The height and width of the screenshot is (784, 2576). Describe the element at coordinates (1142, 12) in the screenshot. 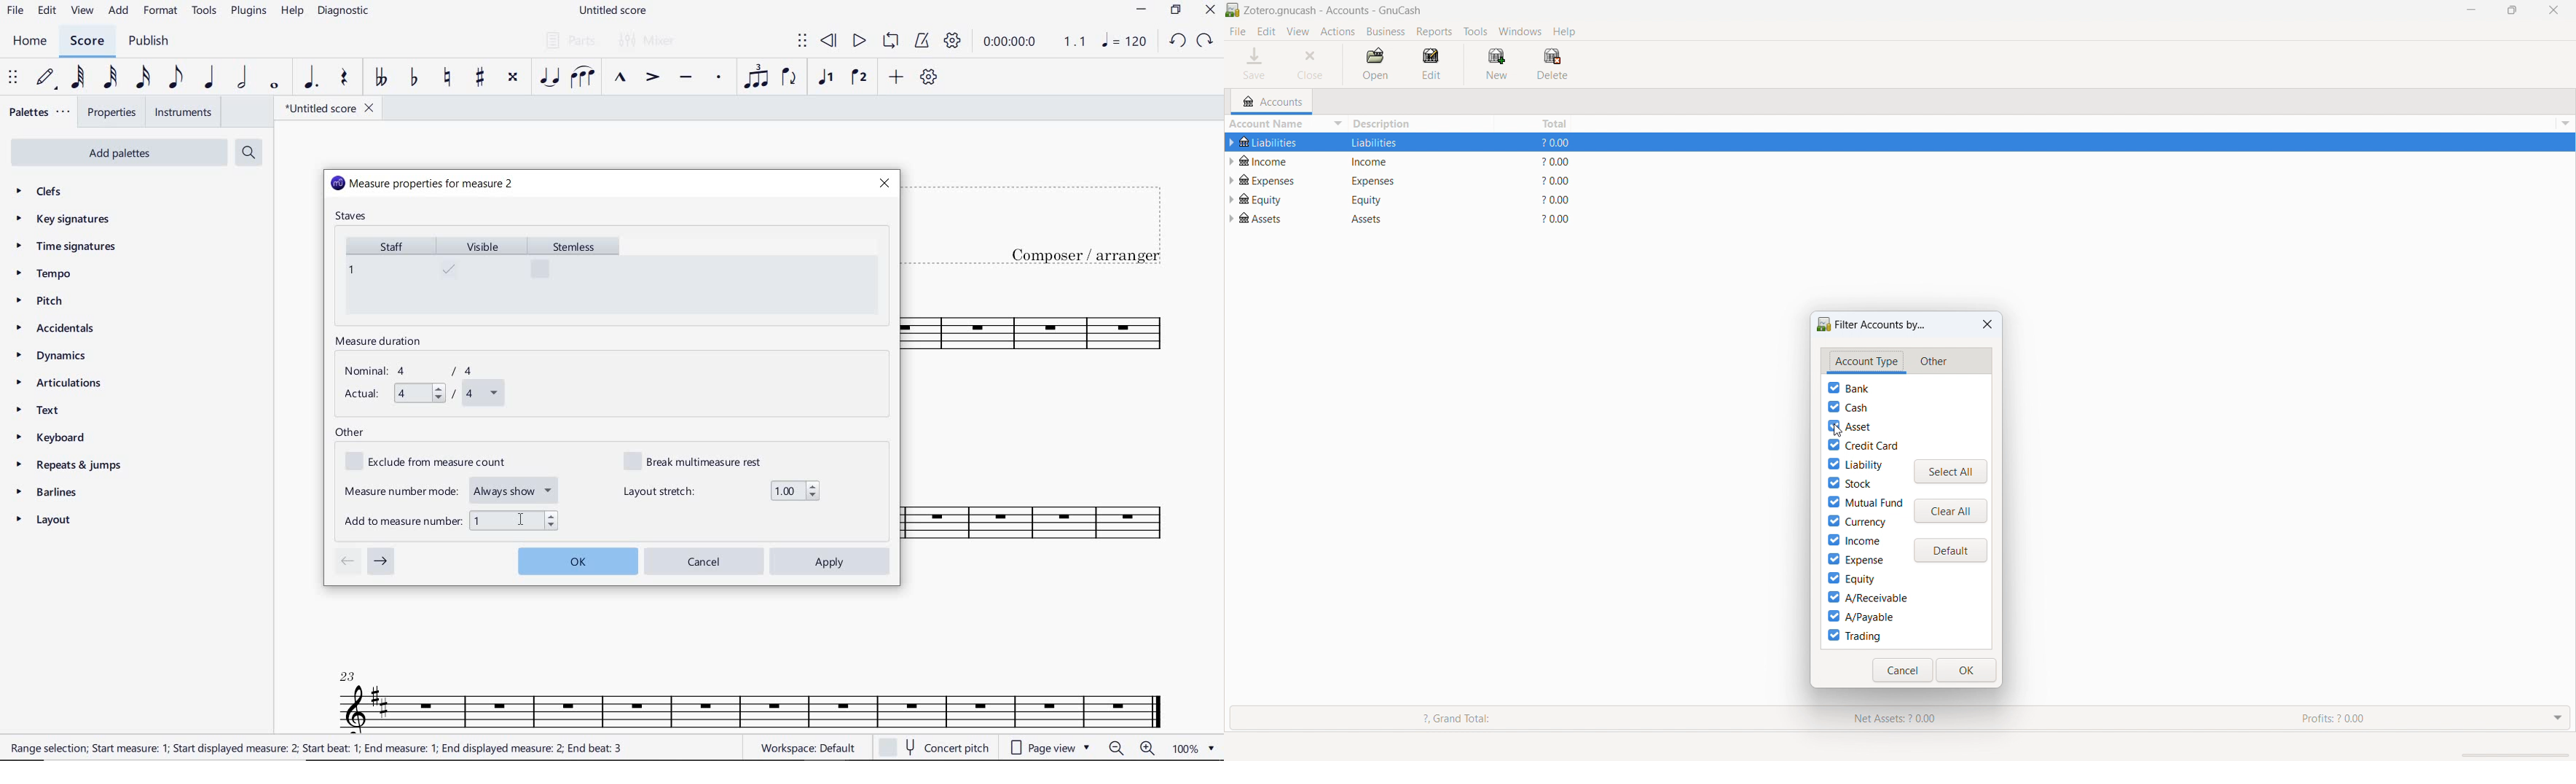

I see `MINIMIZE` at that location.